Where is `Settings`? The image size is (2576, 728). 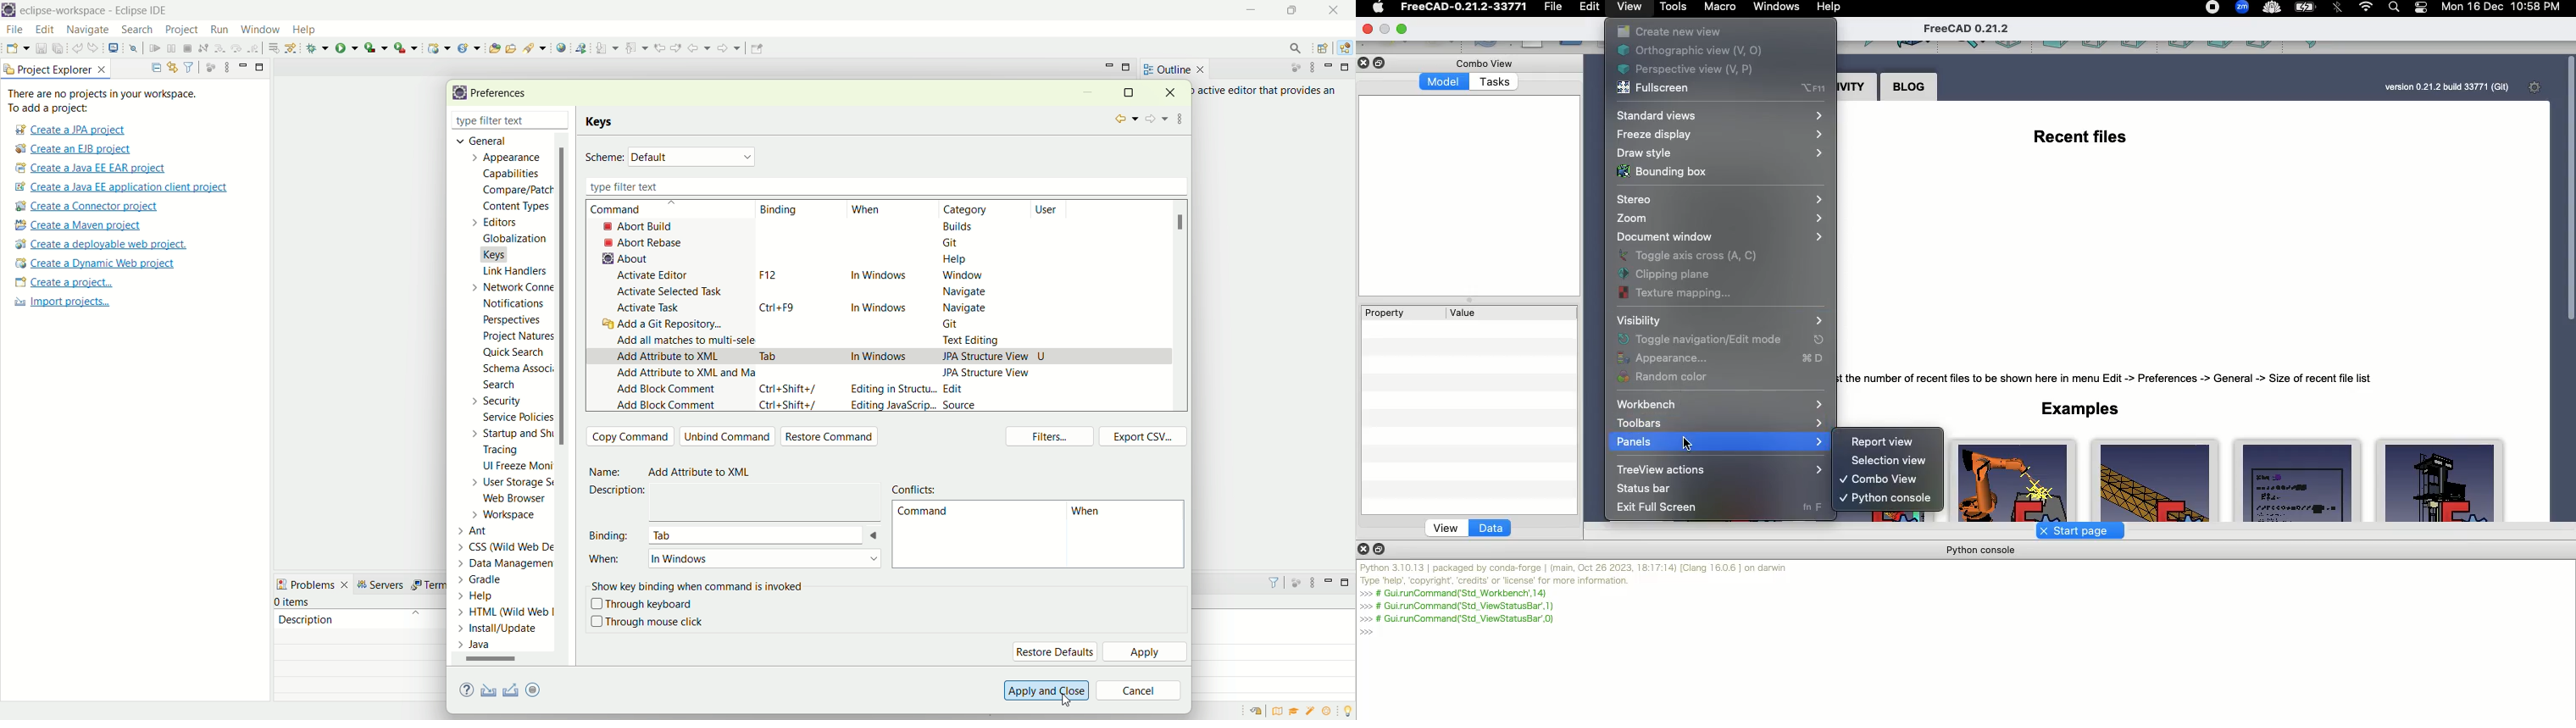 Settings is located at coordinates (2539, 87).